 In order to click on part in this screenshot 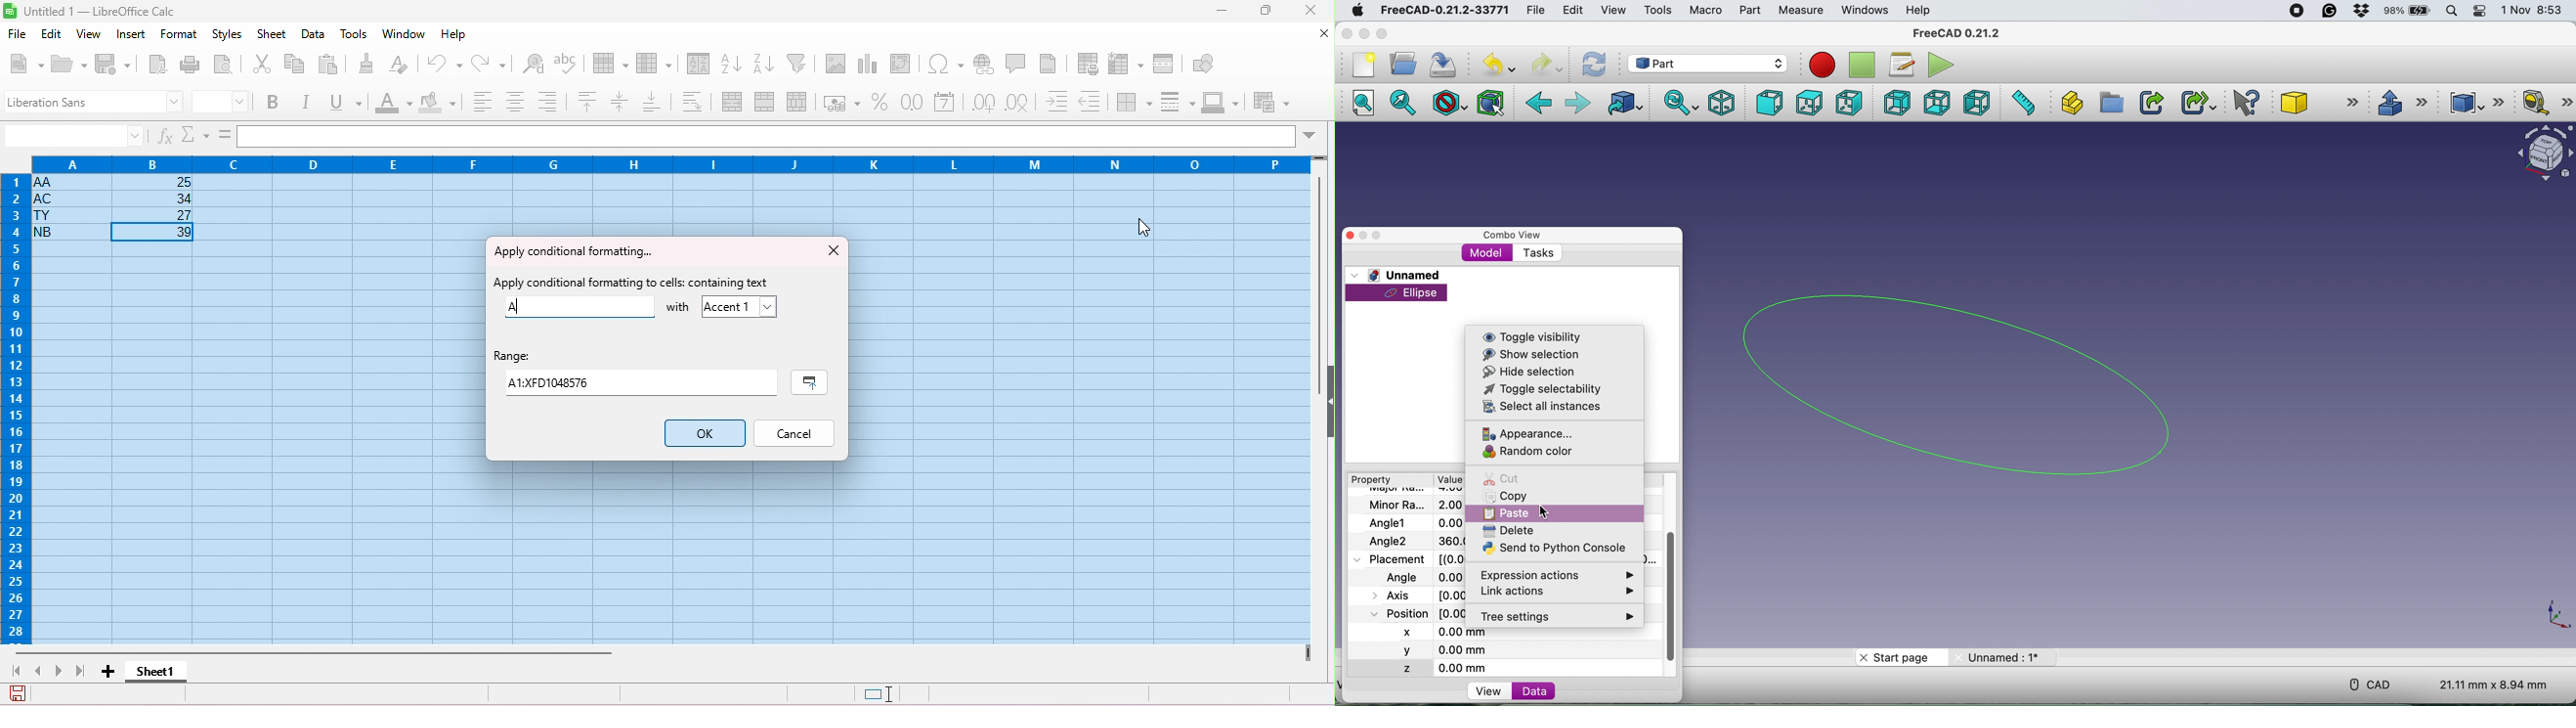, I will do `click(1749, 11)`.